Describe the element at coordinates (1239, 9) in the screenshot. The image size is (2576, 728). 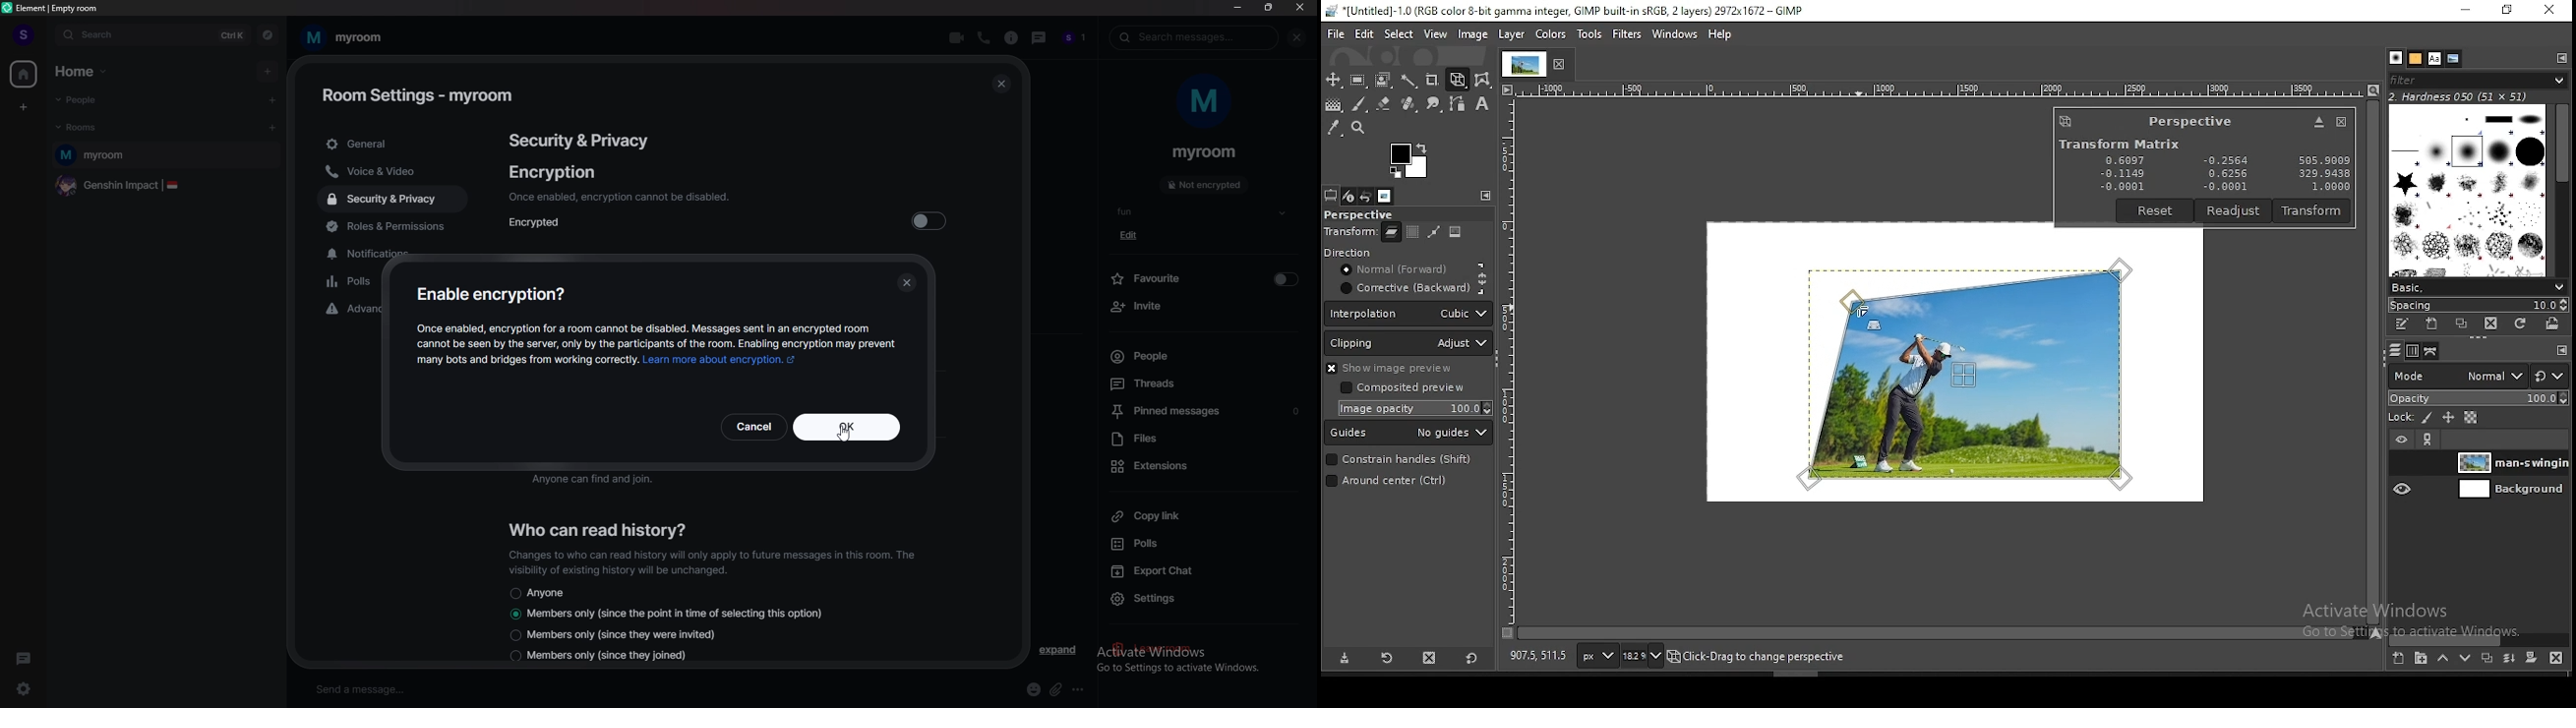
I see `minimize` at that location.